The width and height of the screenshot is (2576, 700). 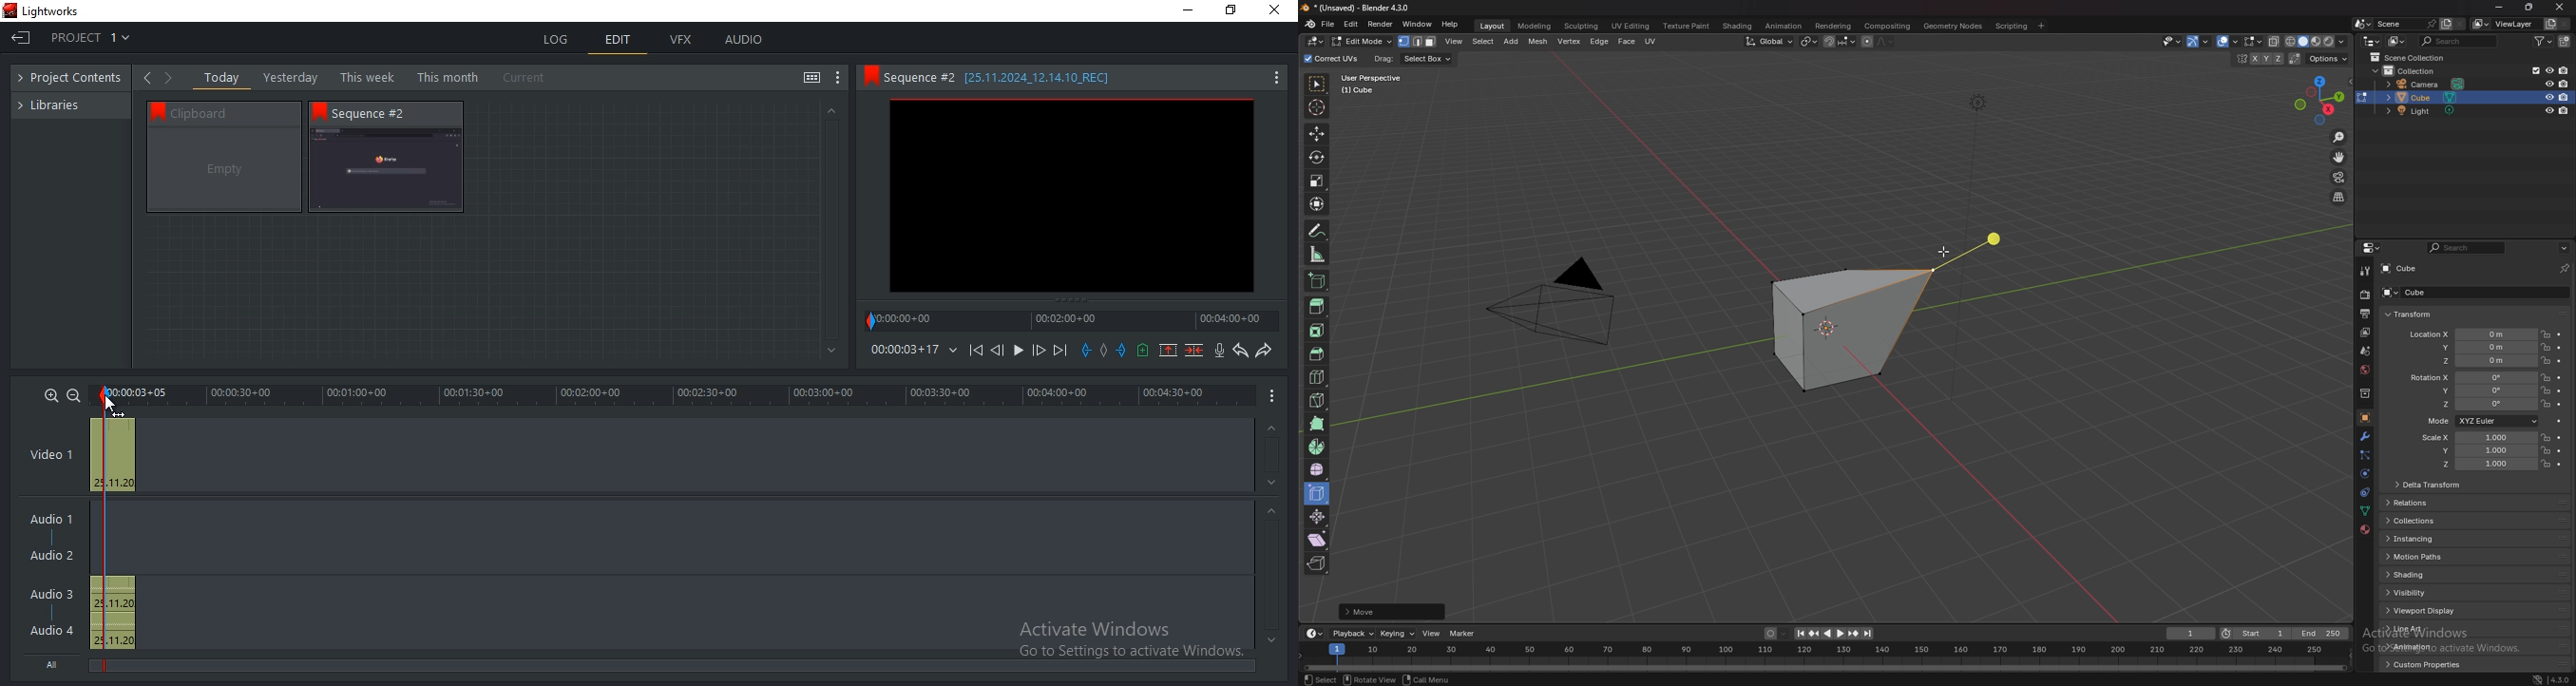 What do you see at coordinates (2340, 156) in the screenshot?
I see `move` at bounding box center [2340, 156].